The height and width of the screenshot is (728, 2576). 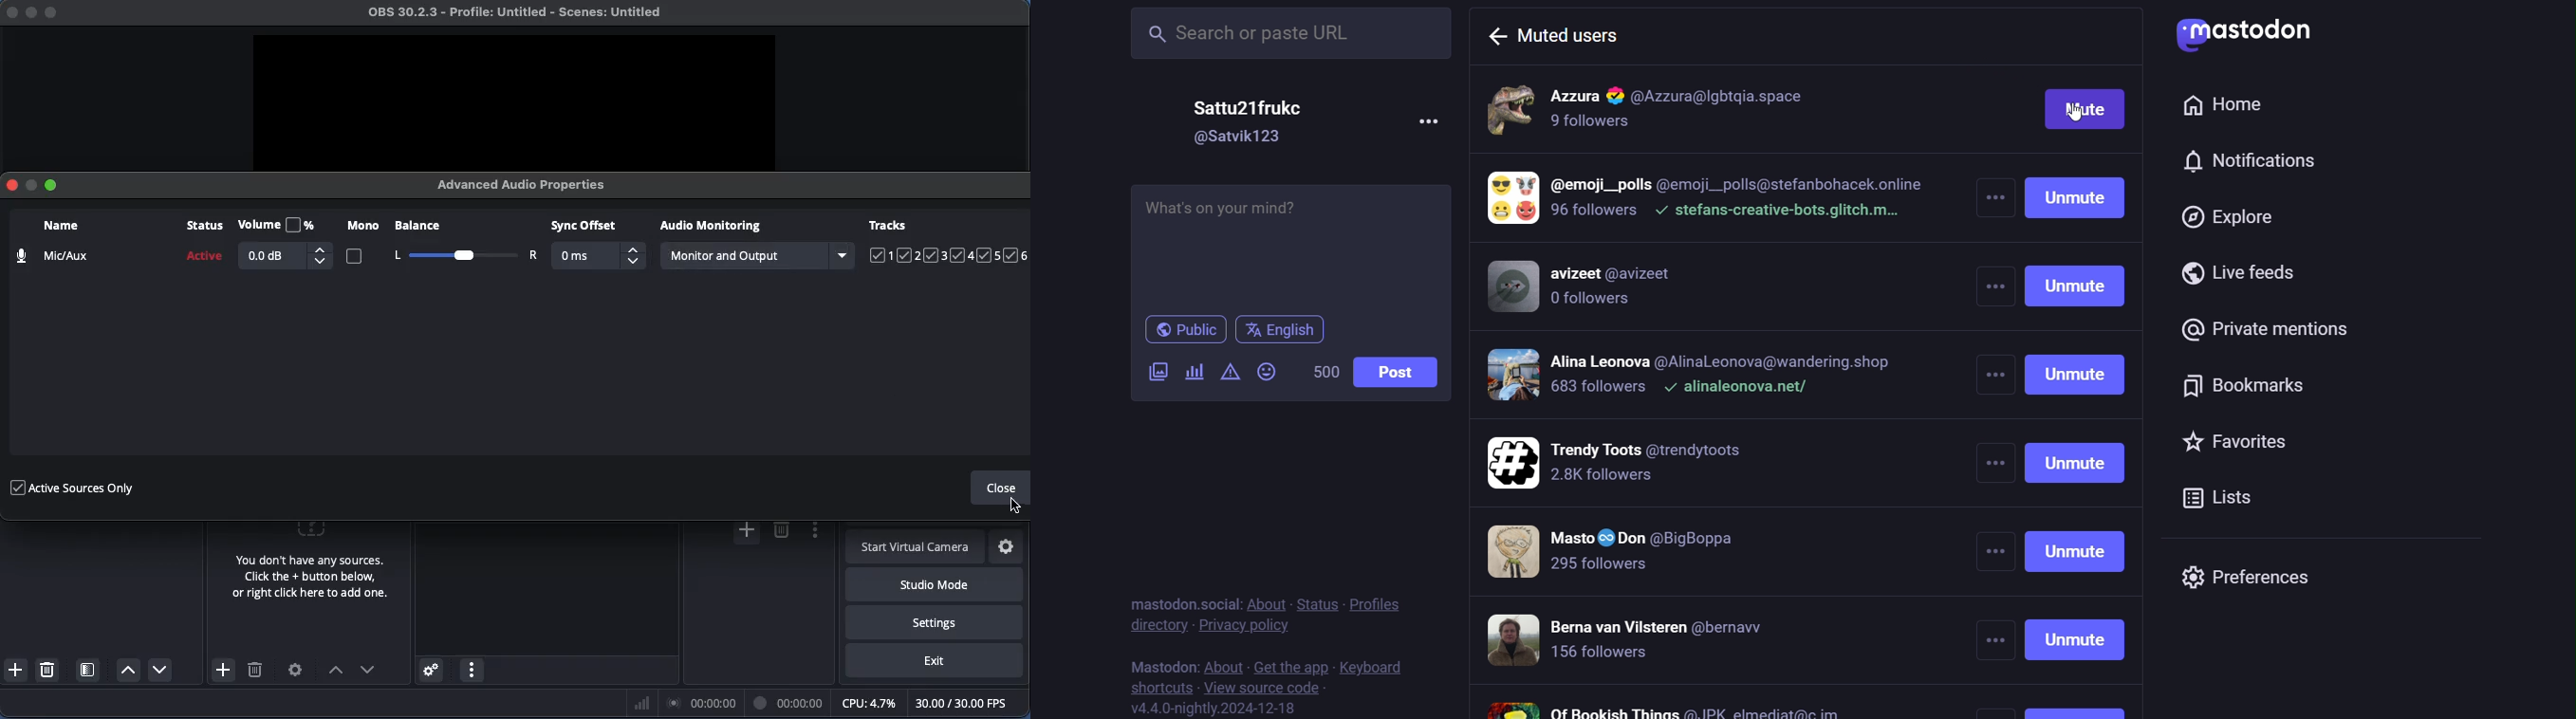 I want to click on Monitor and output, so click(x=757, y=258).